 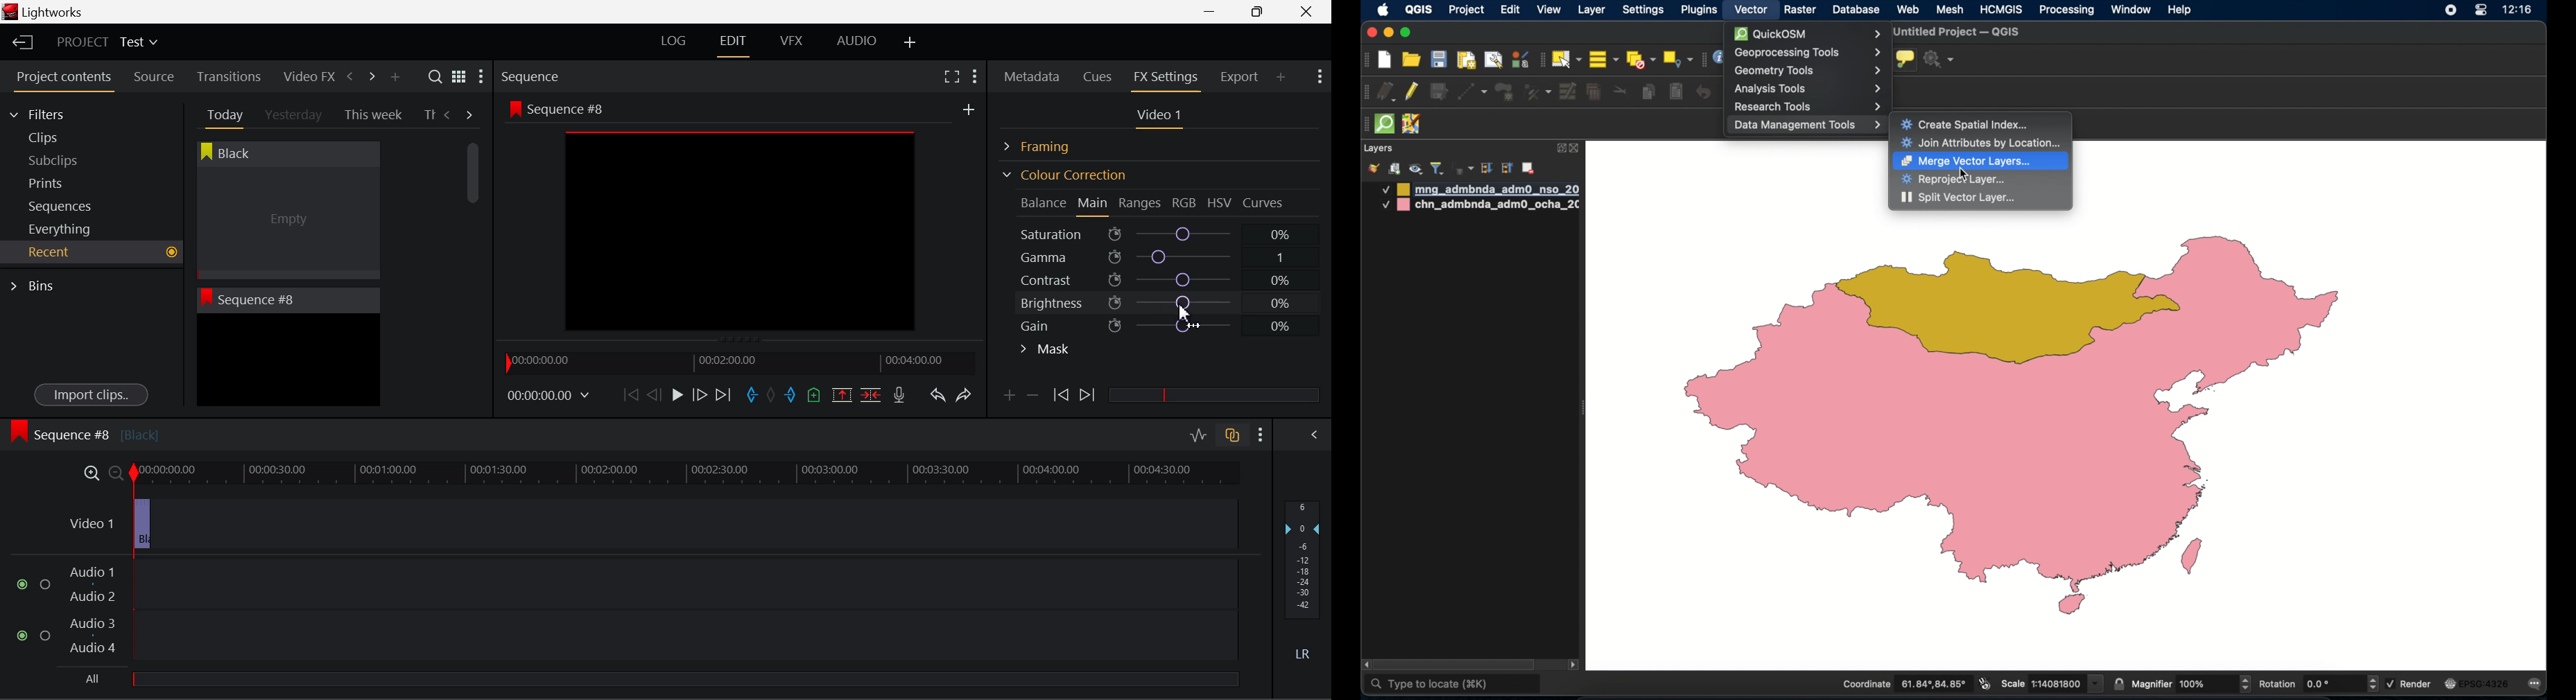 I want to click on Show Audio Mix, so click(x=1315, y=433).